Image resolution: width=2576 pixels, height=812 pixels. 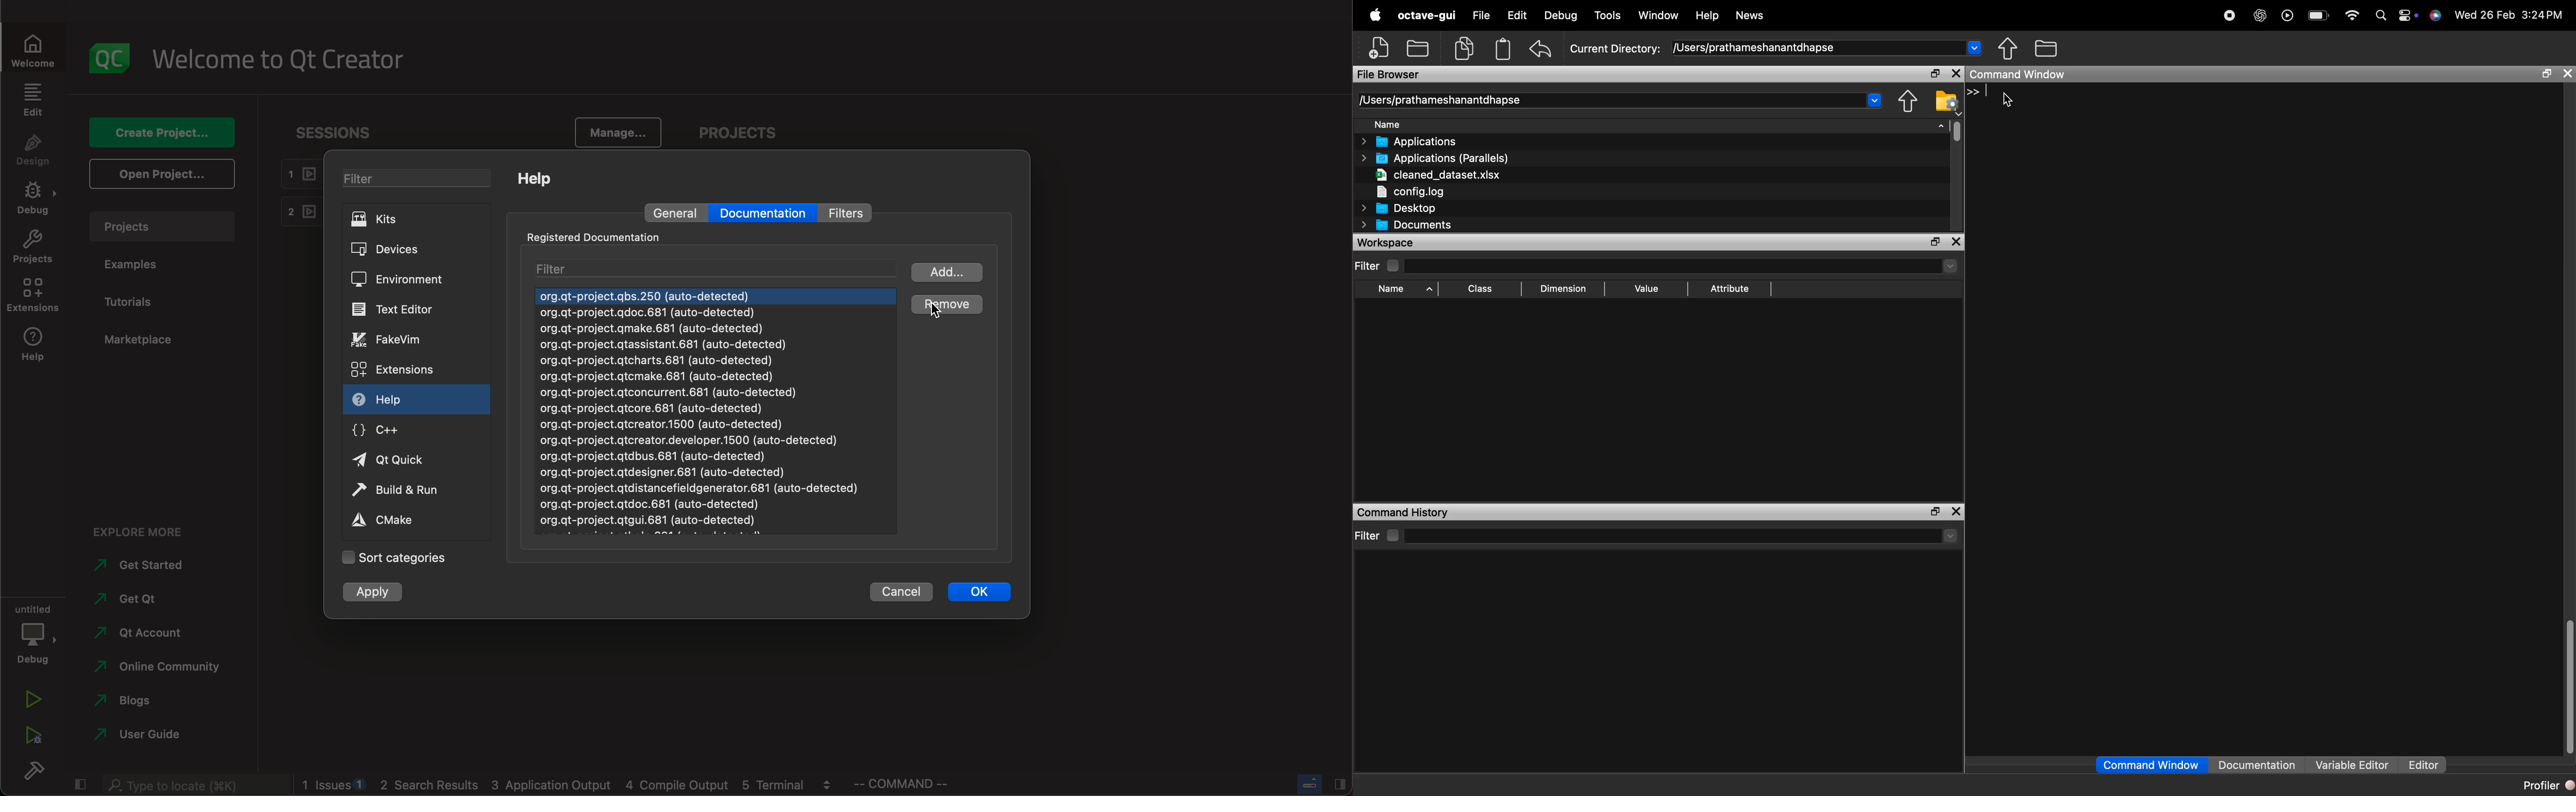 What do you see at coordinates (1437, 158) in the screenshot?
I see `Applications (Parallels)` at bounding box center [1437, 158].